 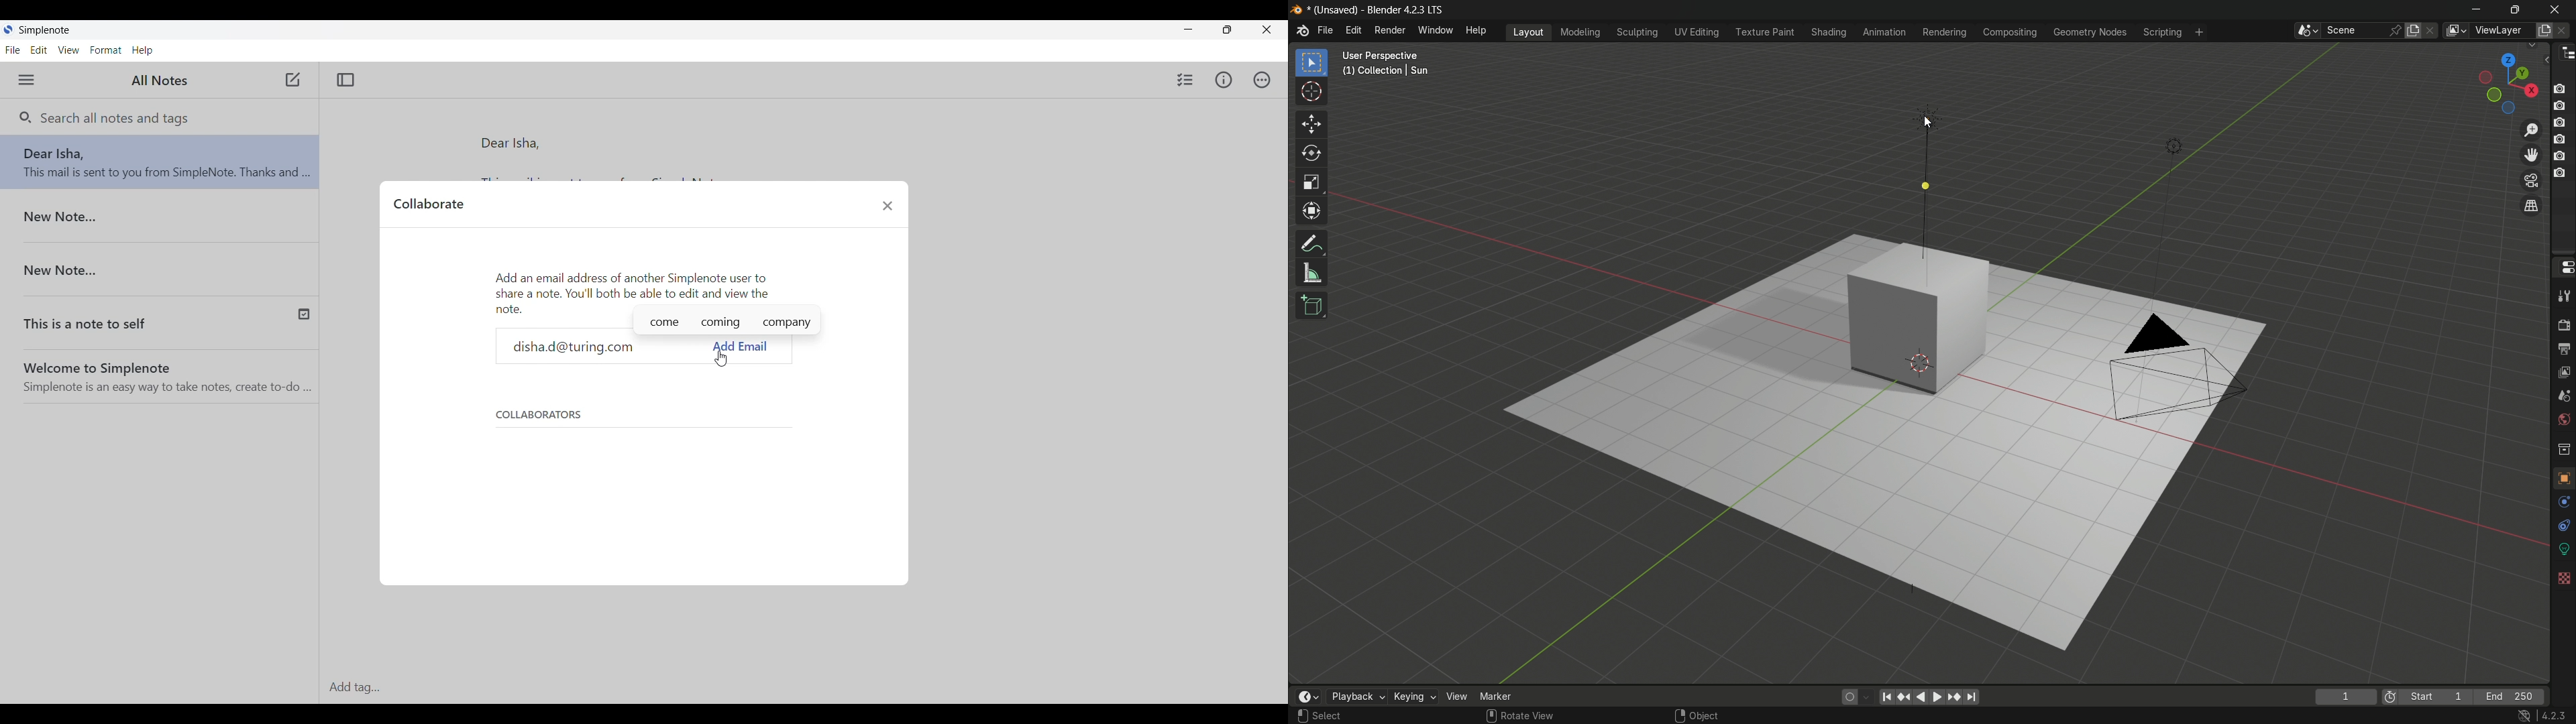 I want to click on tools, so click(x=2564, y=296).